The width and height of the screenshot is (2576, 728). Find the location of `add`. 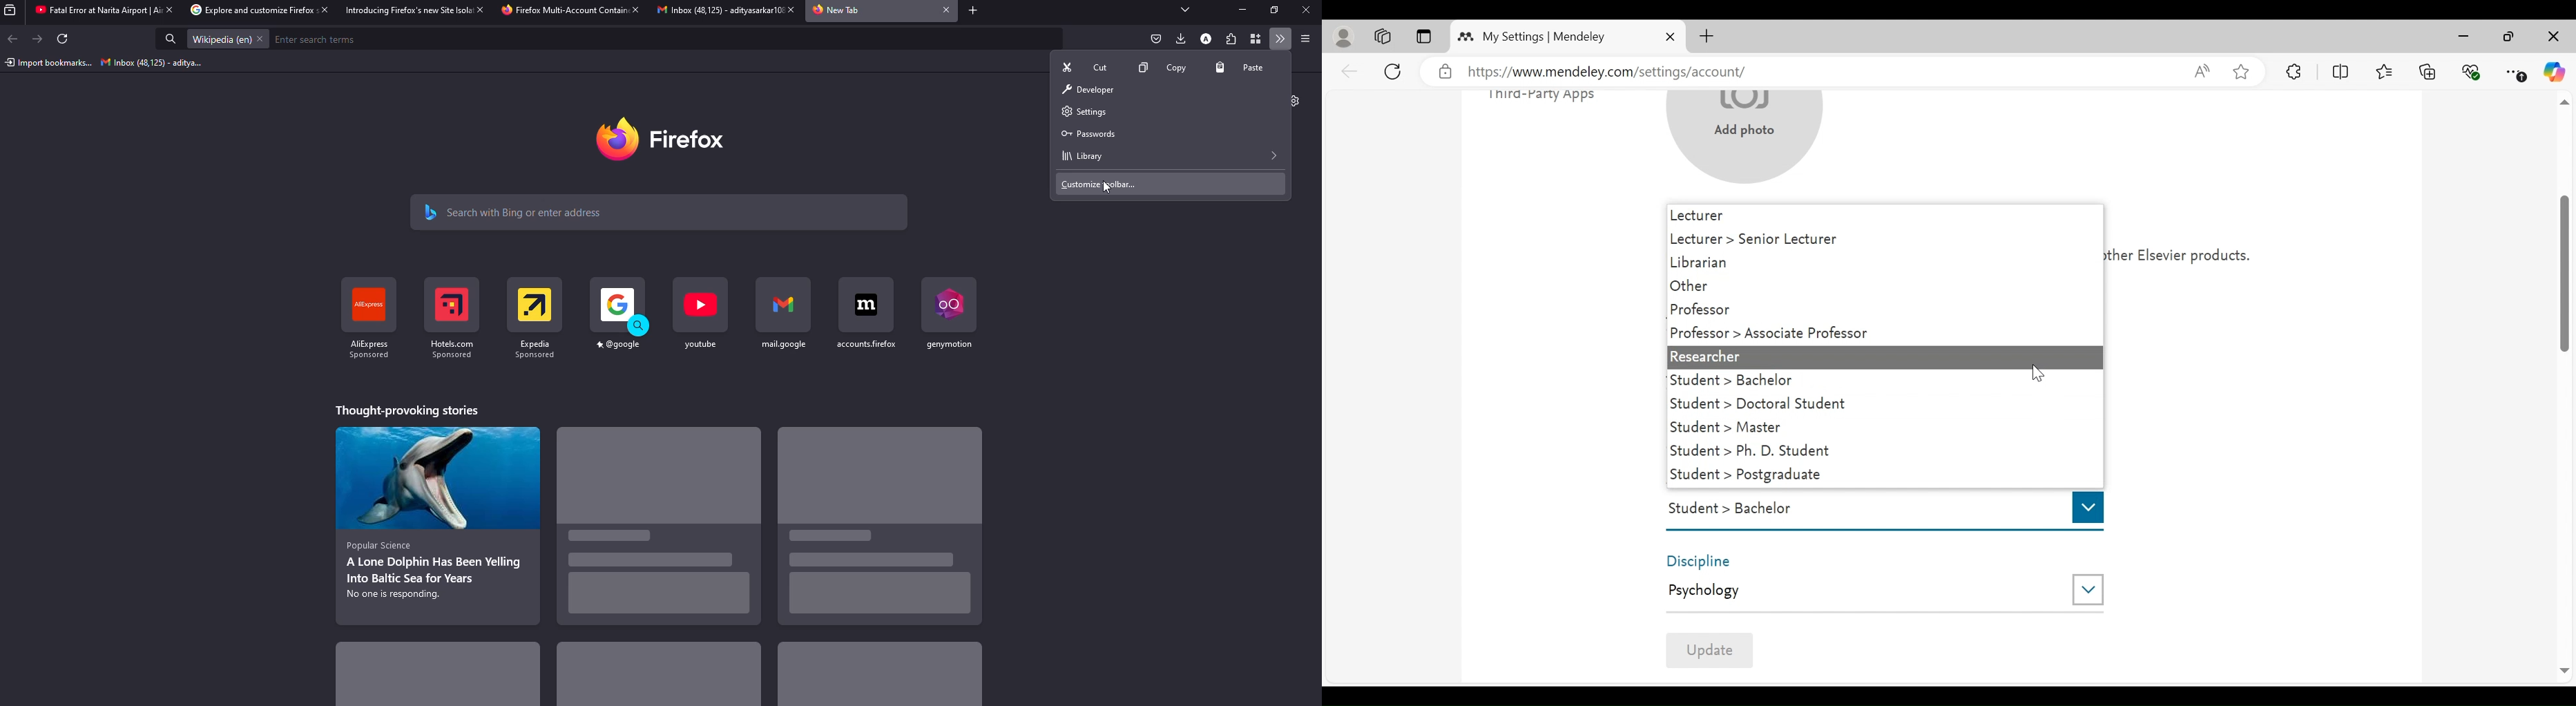

add is located at coordinates (971, 11).